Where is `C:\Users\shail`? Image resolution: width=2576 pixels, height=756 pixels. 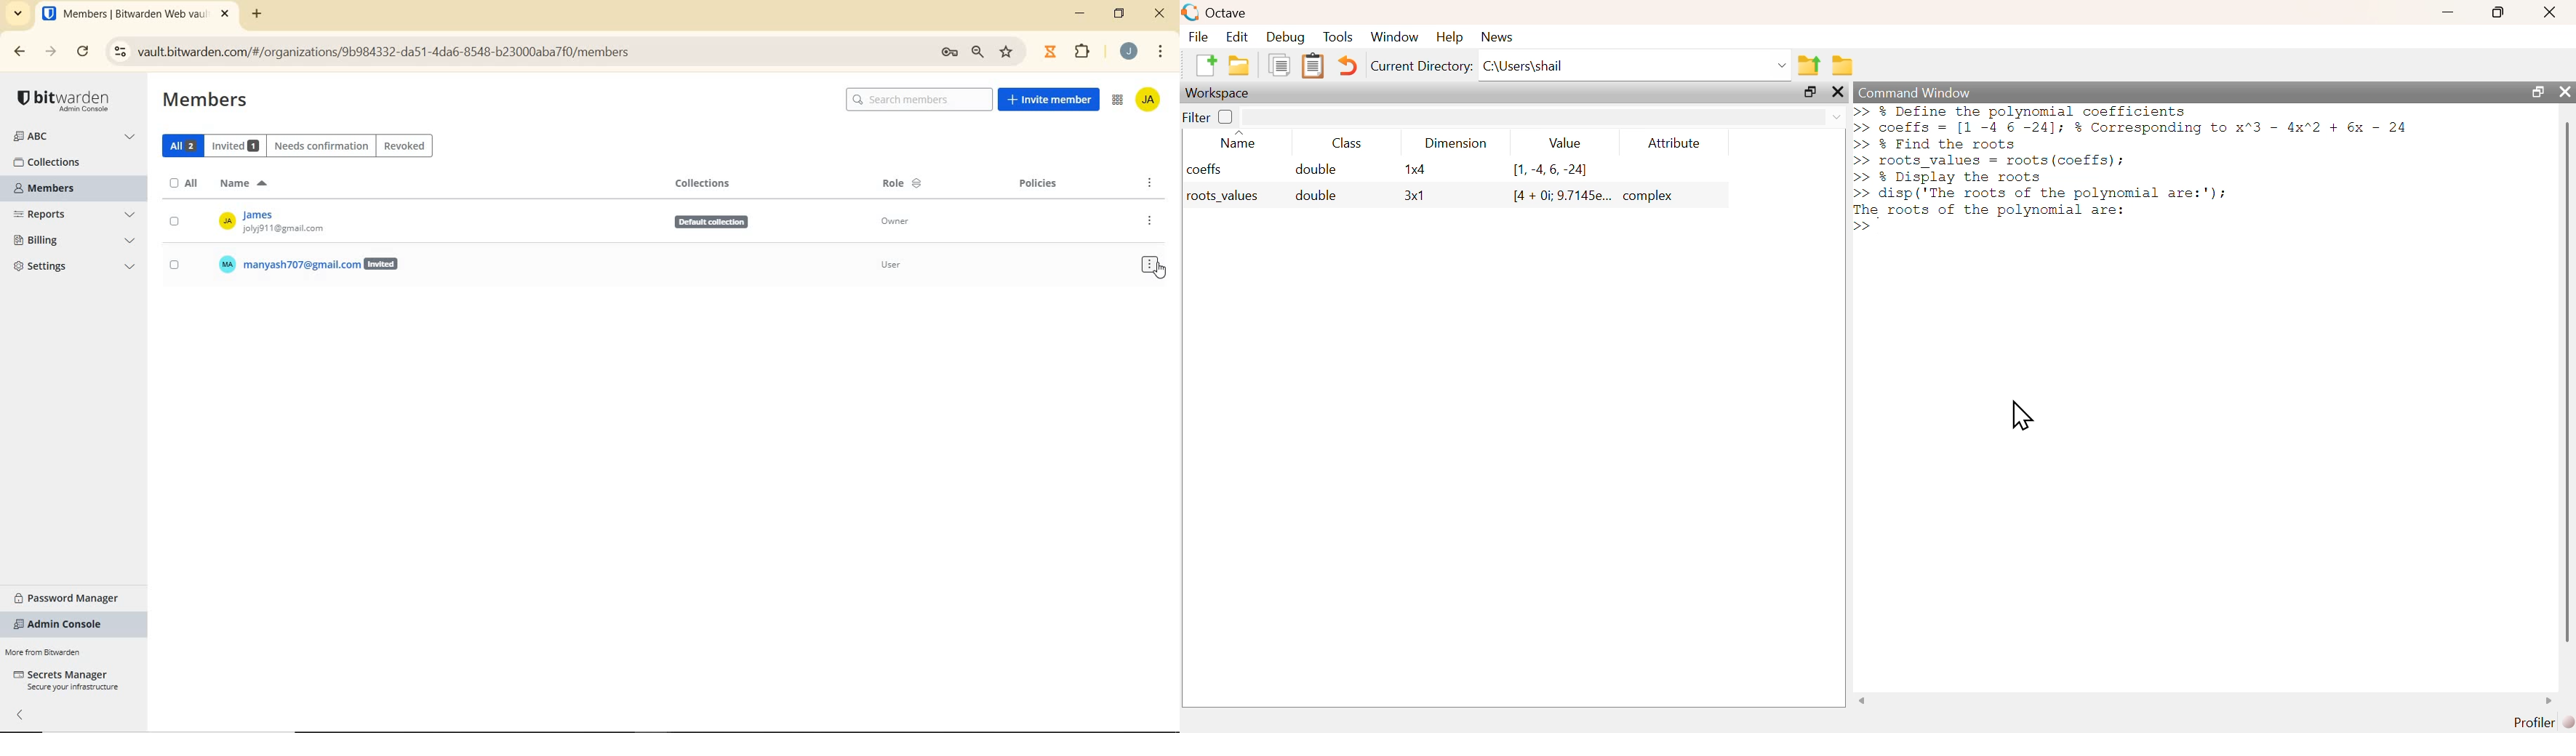
C:\Users\shail is located at coordinates (1523, 65).